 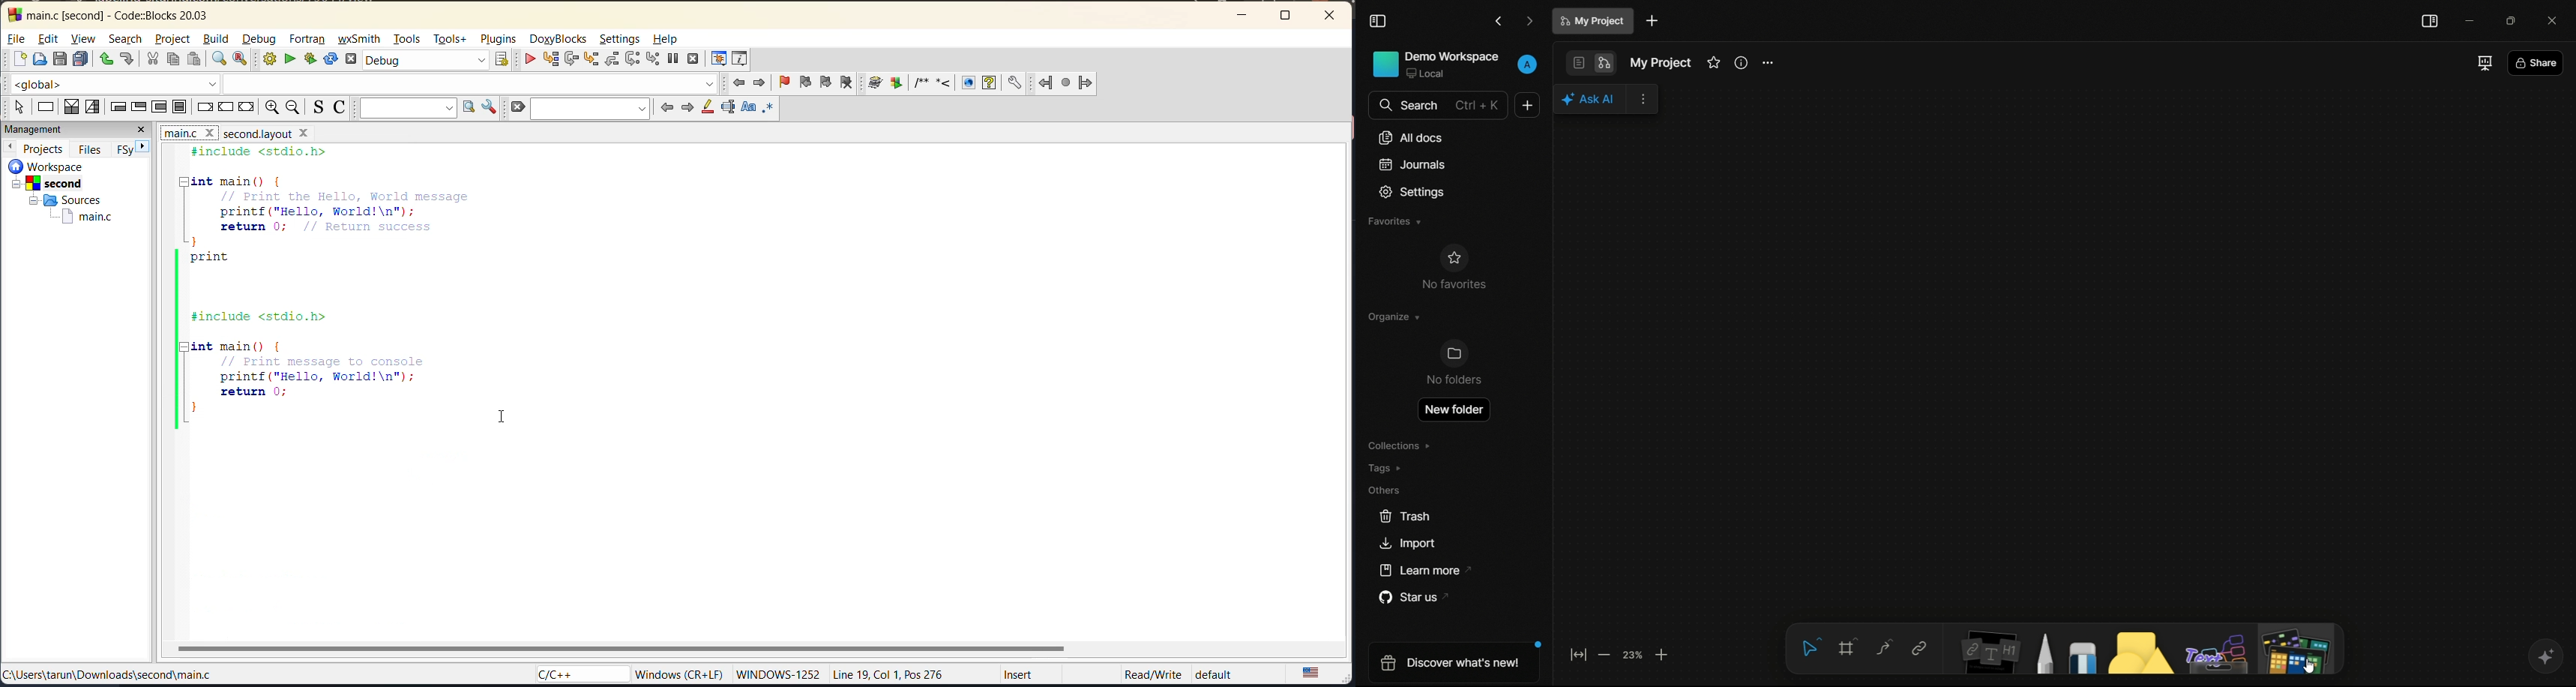 I want to click on clear, so click(x=515, y=107).